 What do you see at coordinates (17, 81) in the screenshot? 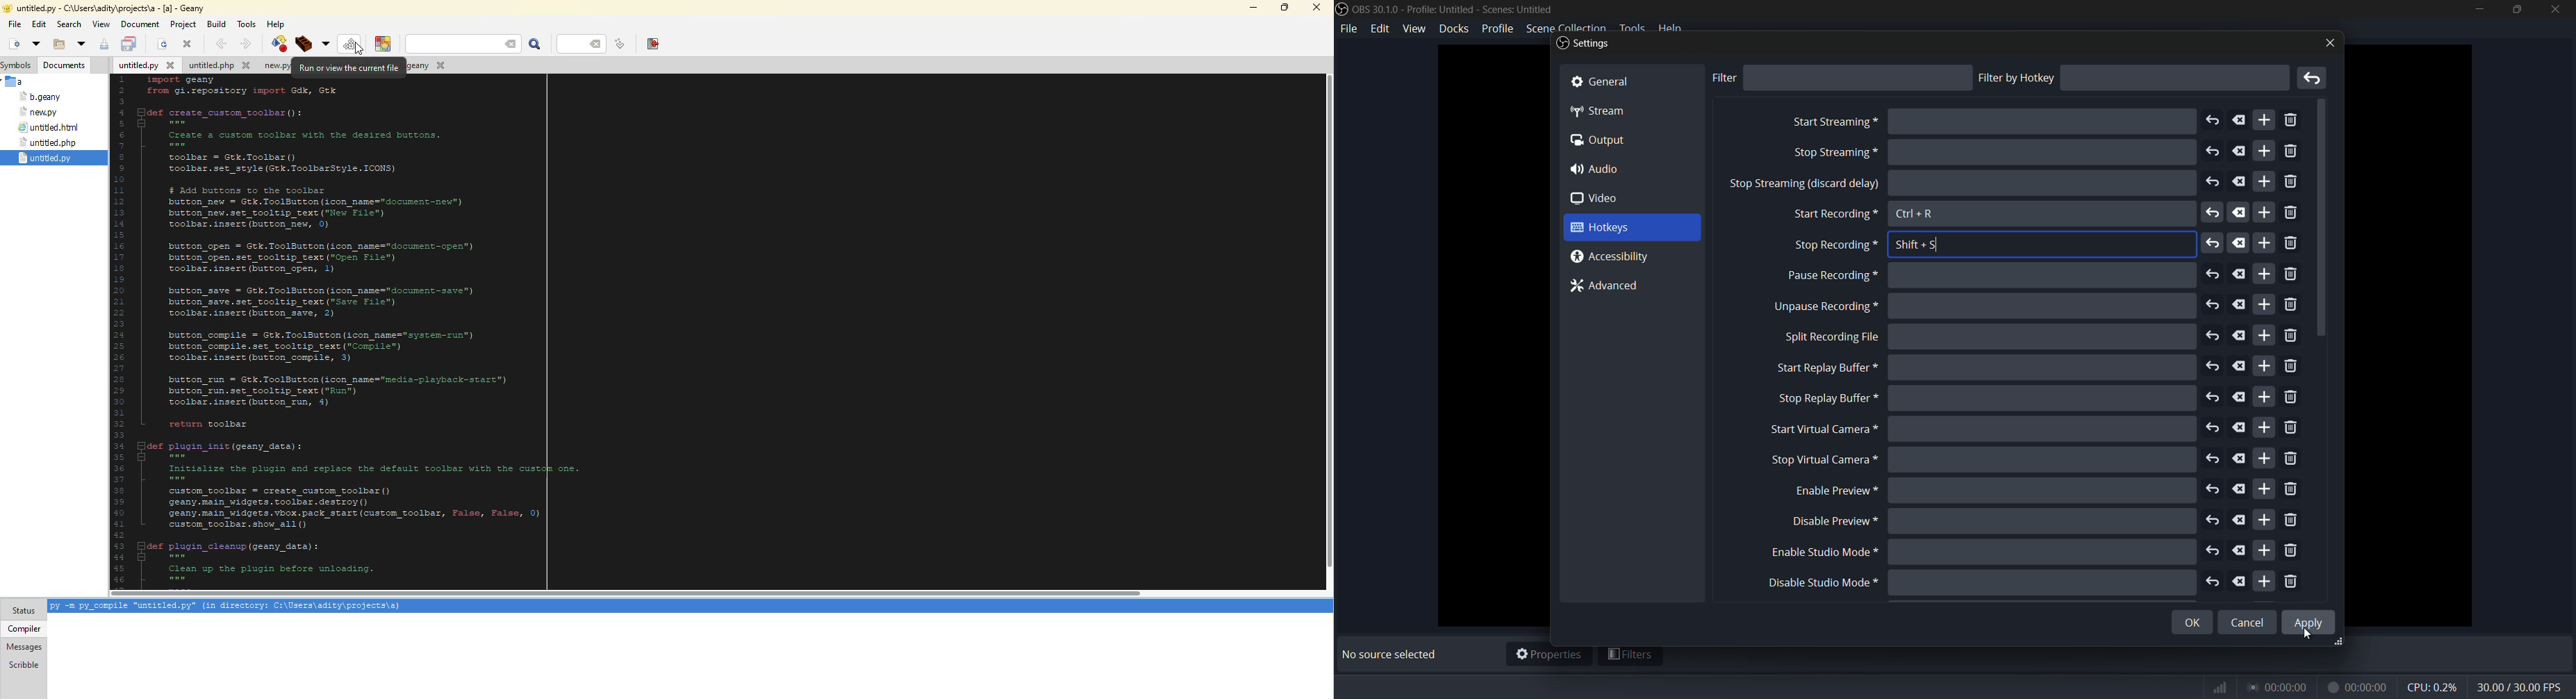
I see `a` at bounding box center [17, 81].